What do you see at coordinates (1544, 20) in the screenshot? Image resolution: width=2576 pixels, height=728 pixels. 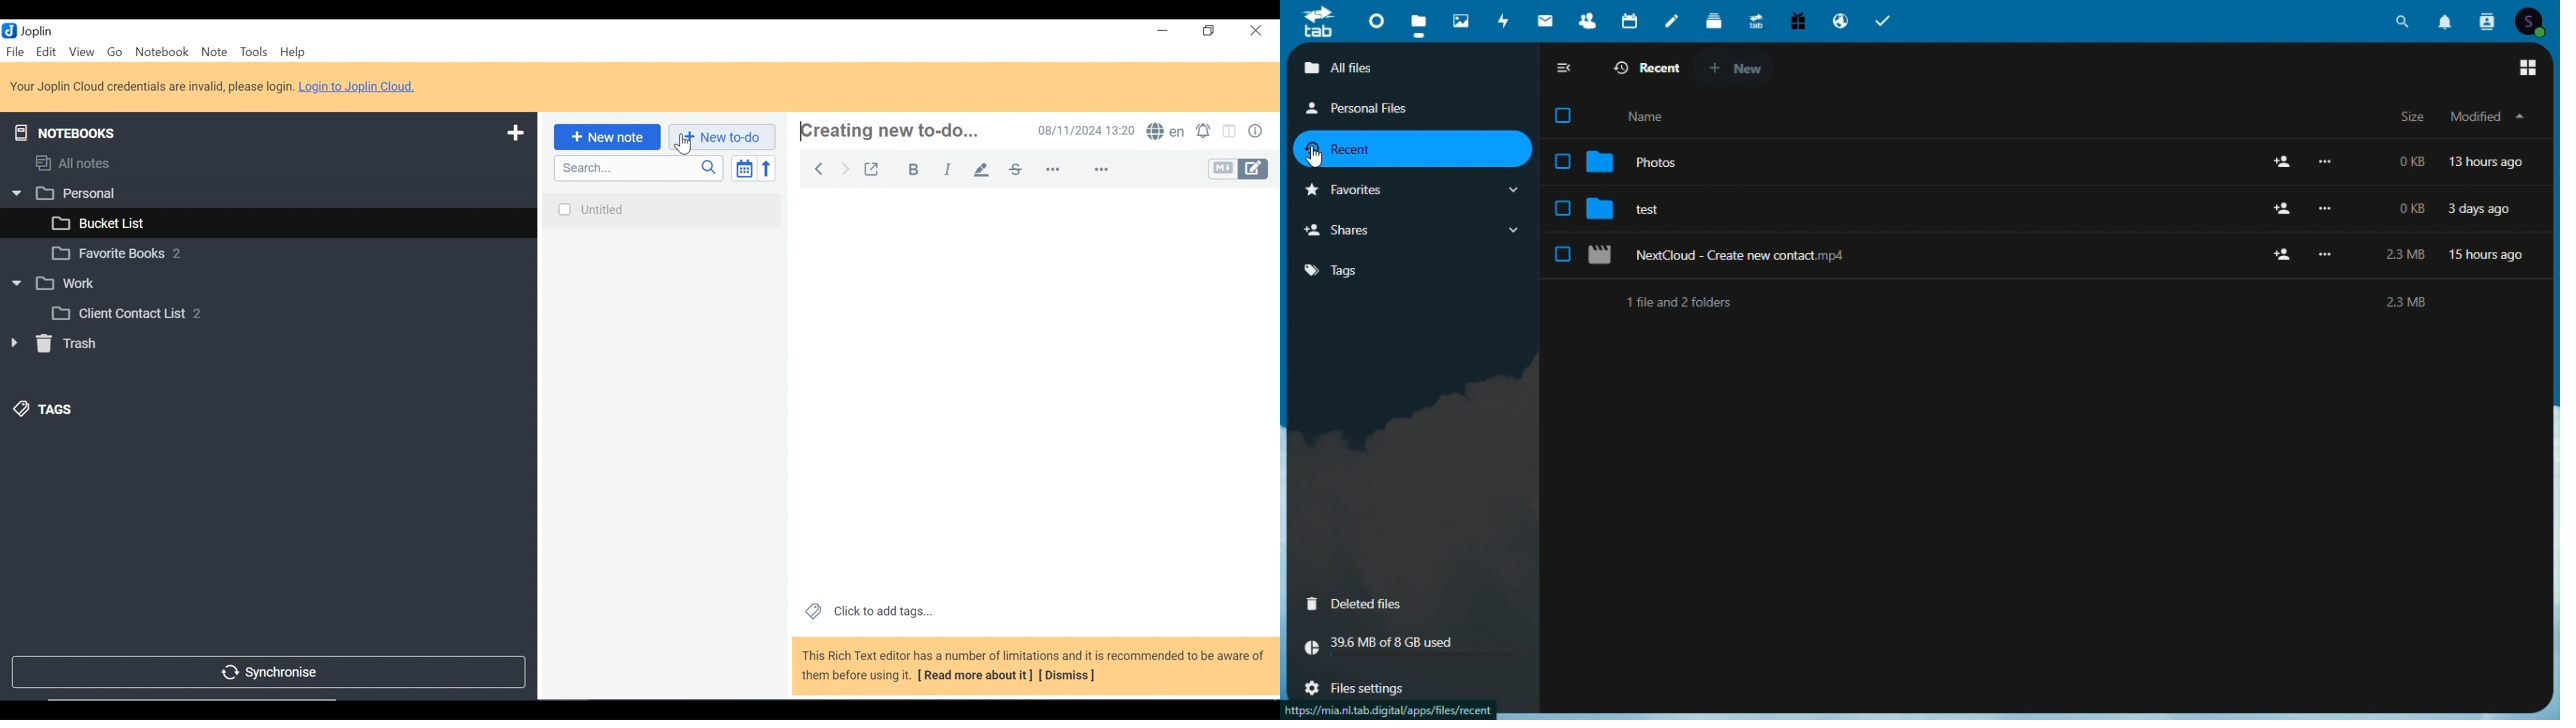 I see `mail` at bounding box center [1544, 20].